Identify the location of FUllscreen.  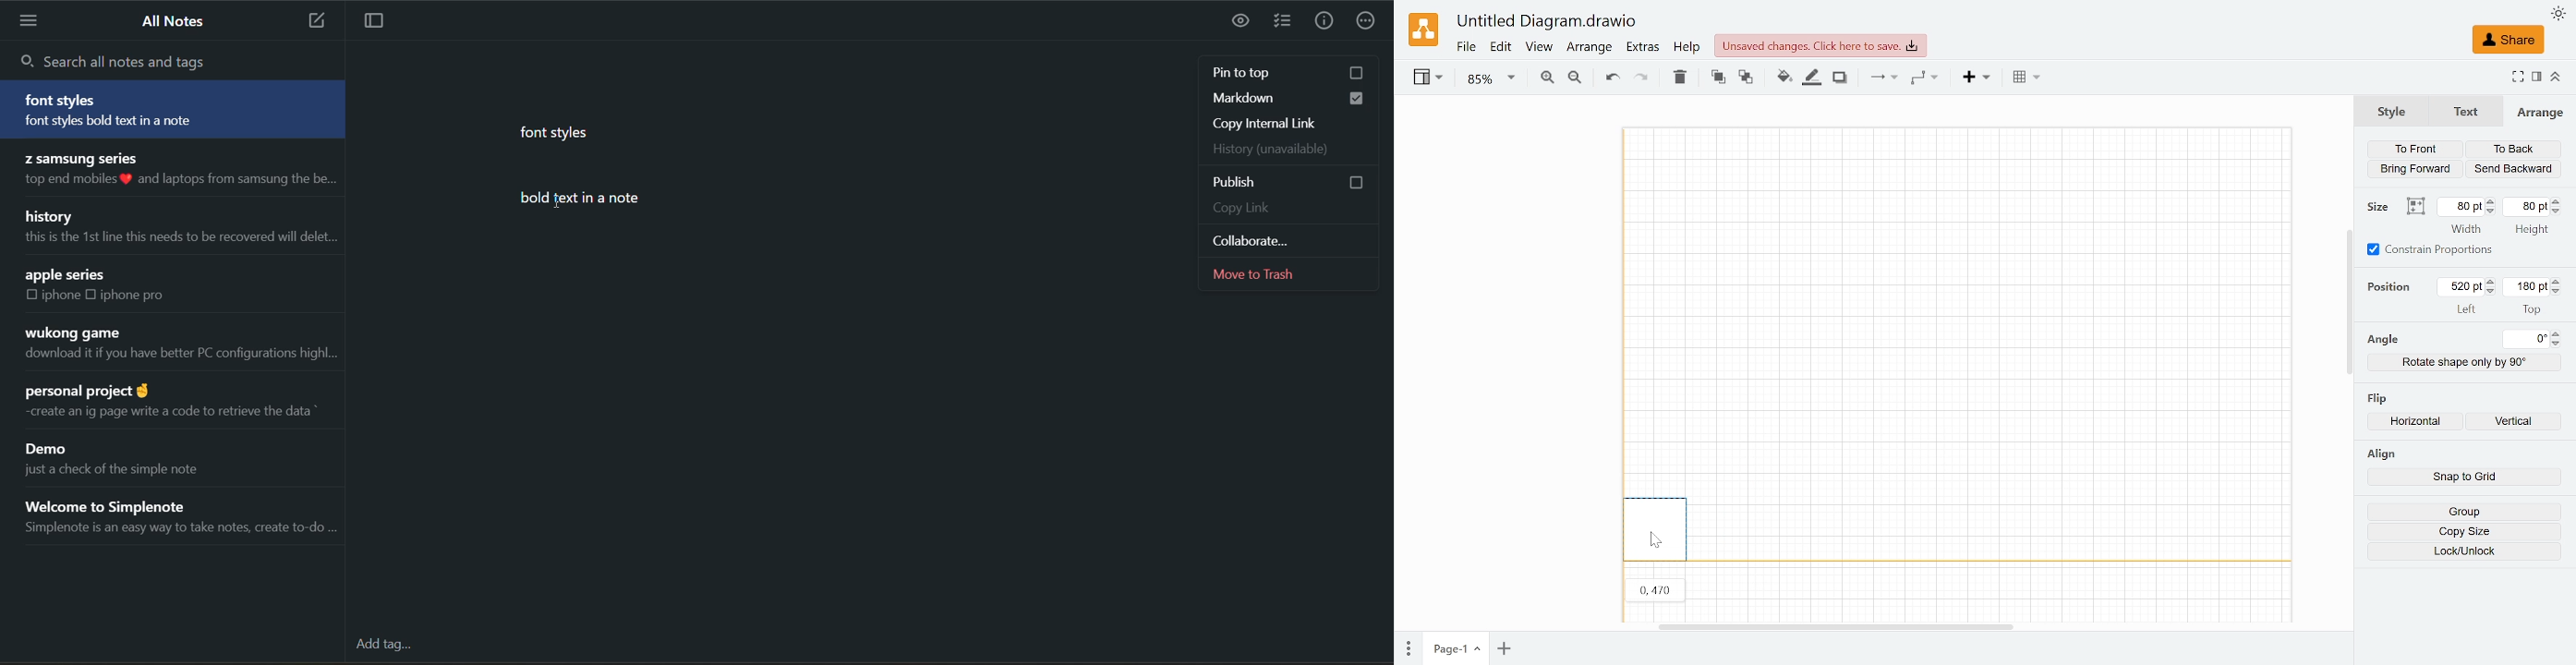
(2517, 79).